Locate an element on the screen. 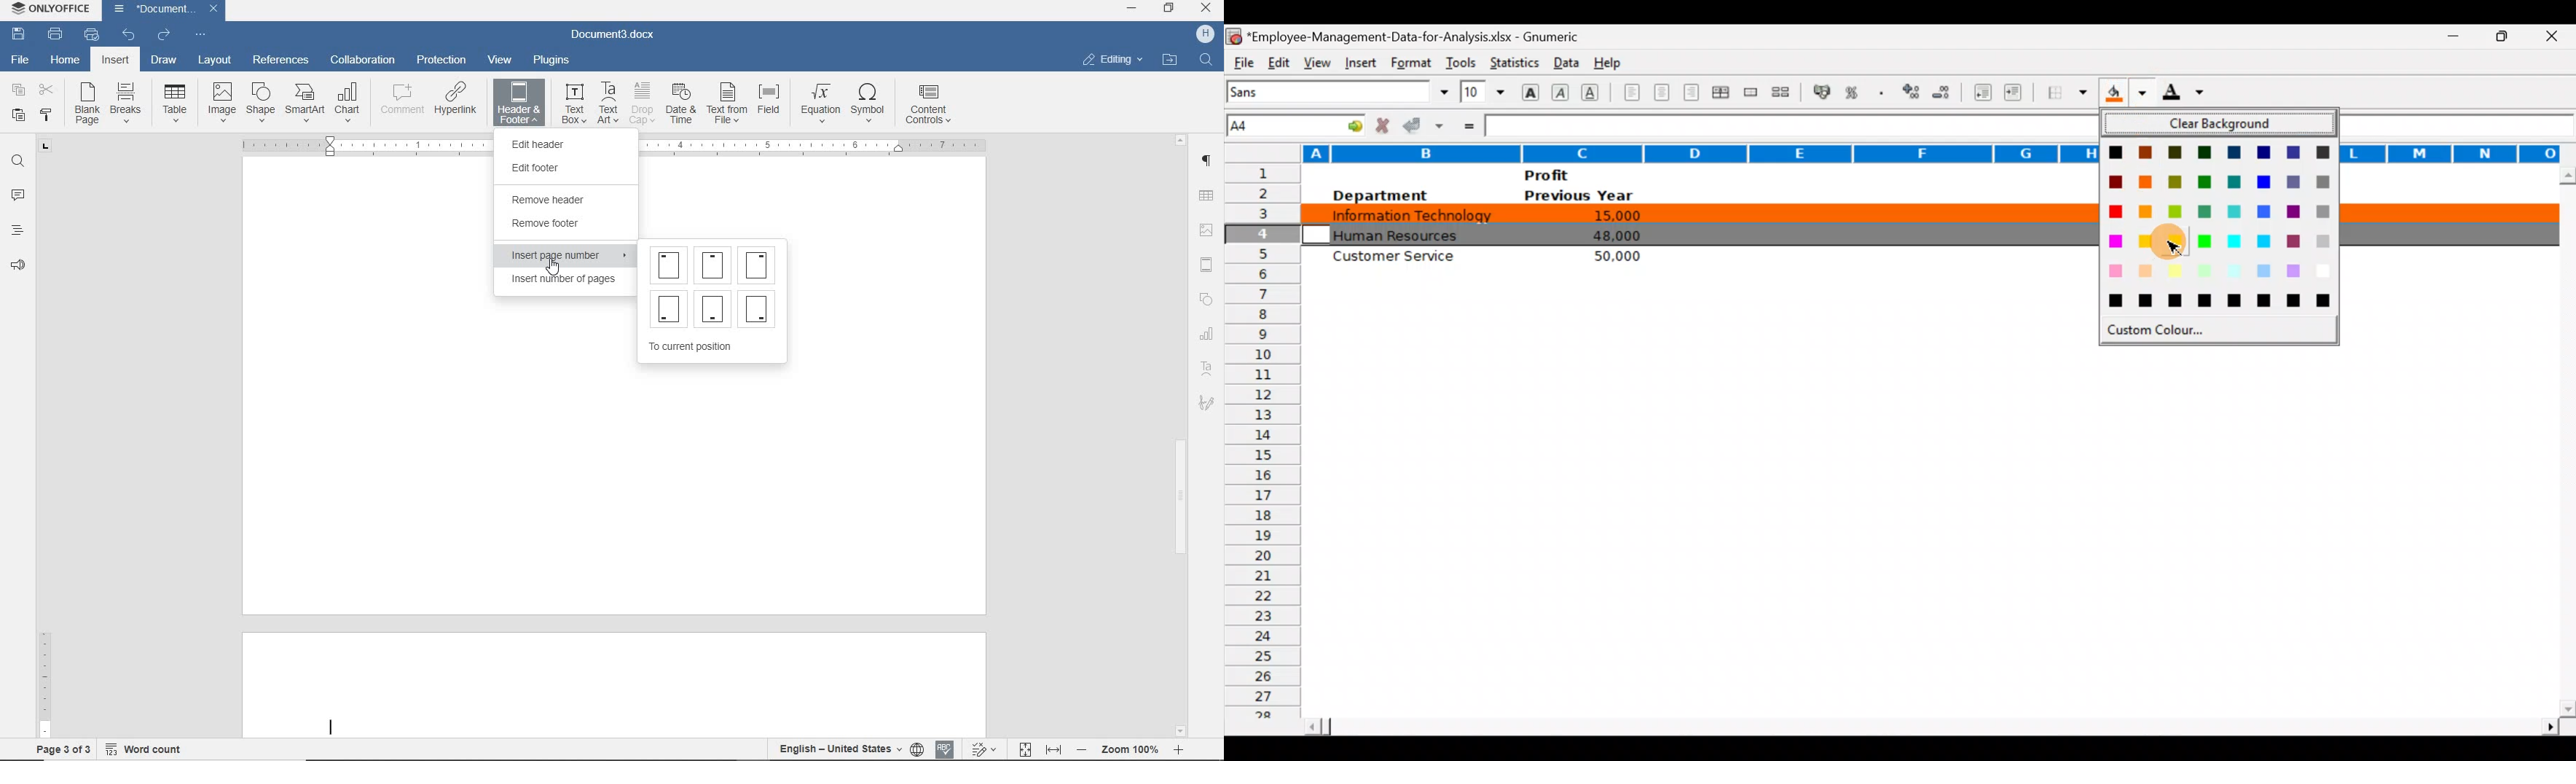  Increase indent, align contents to the right is located at coordinates (2015, 94).